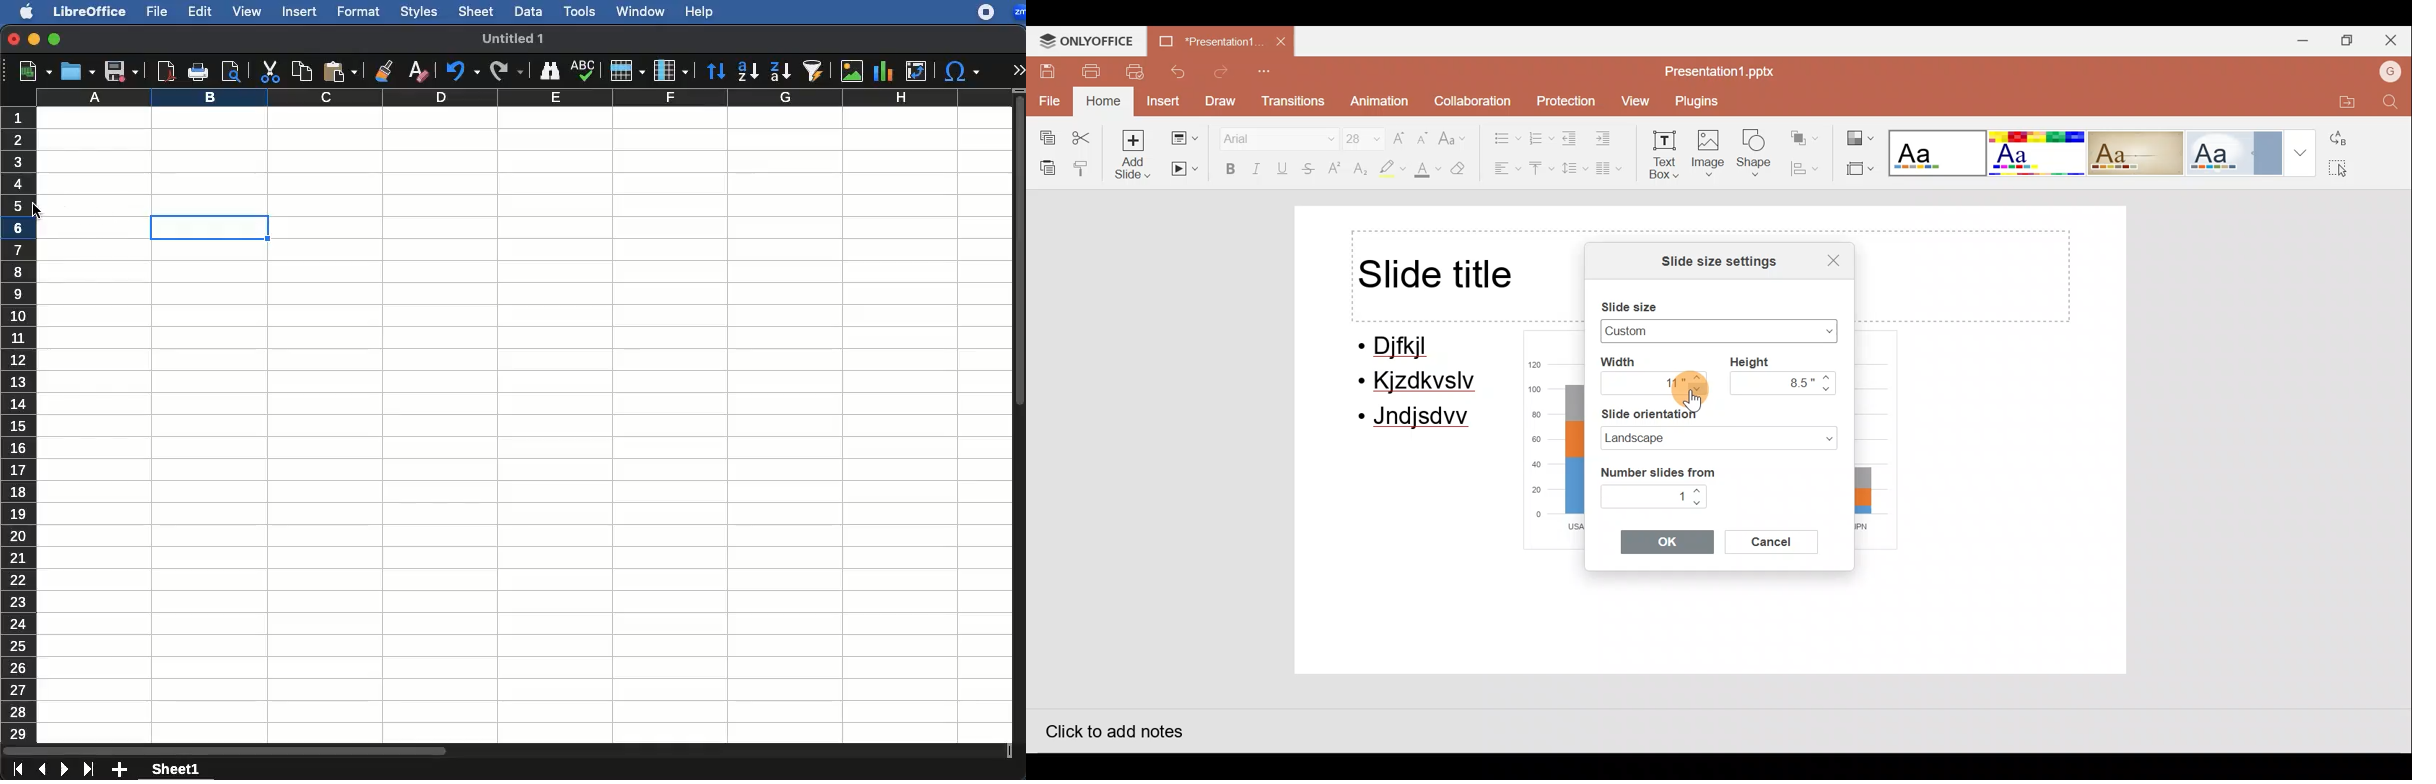  I want to click on Navigate up, so click(1699, 491).